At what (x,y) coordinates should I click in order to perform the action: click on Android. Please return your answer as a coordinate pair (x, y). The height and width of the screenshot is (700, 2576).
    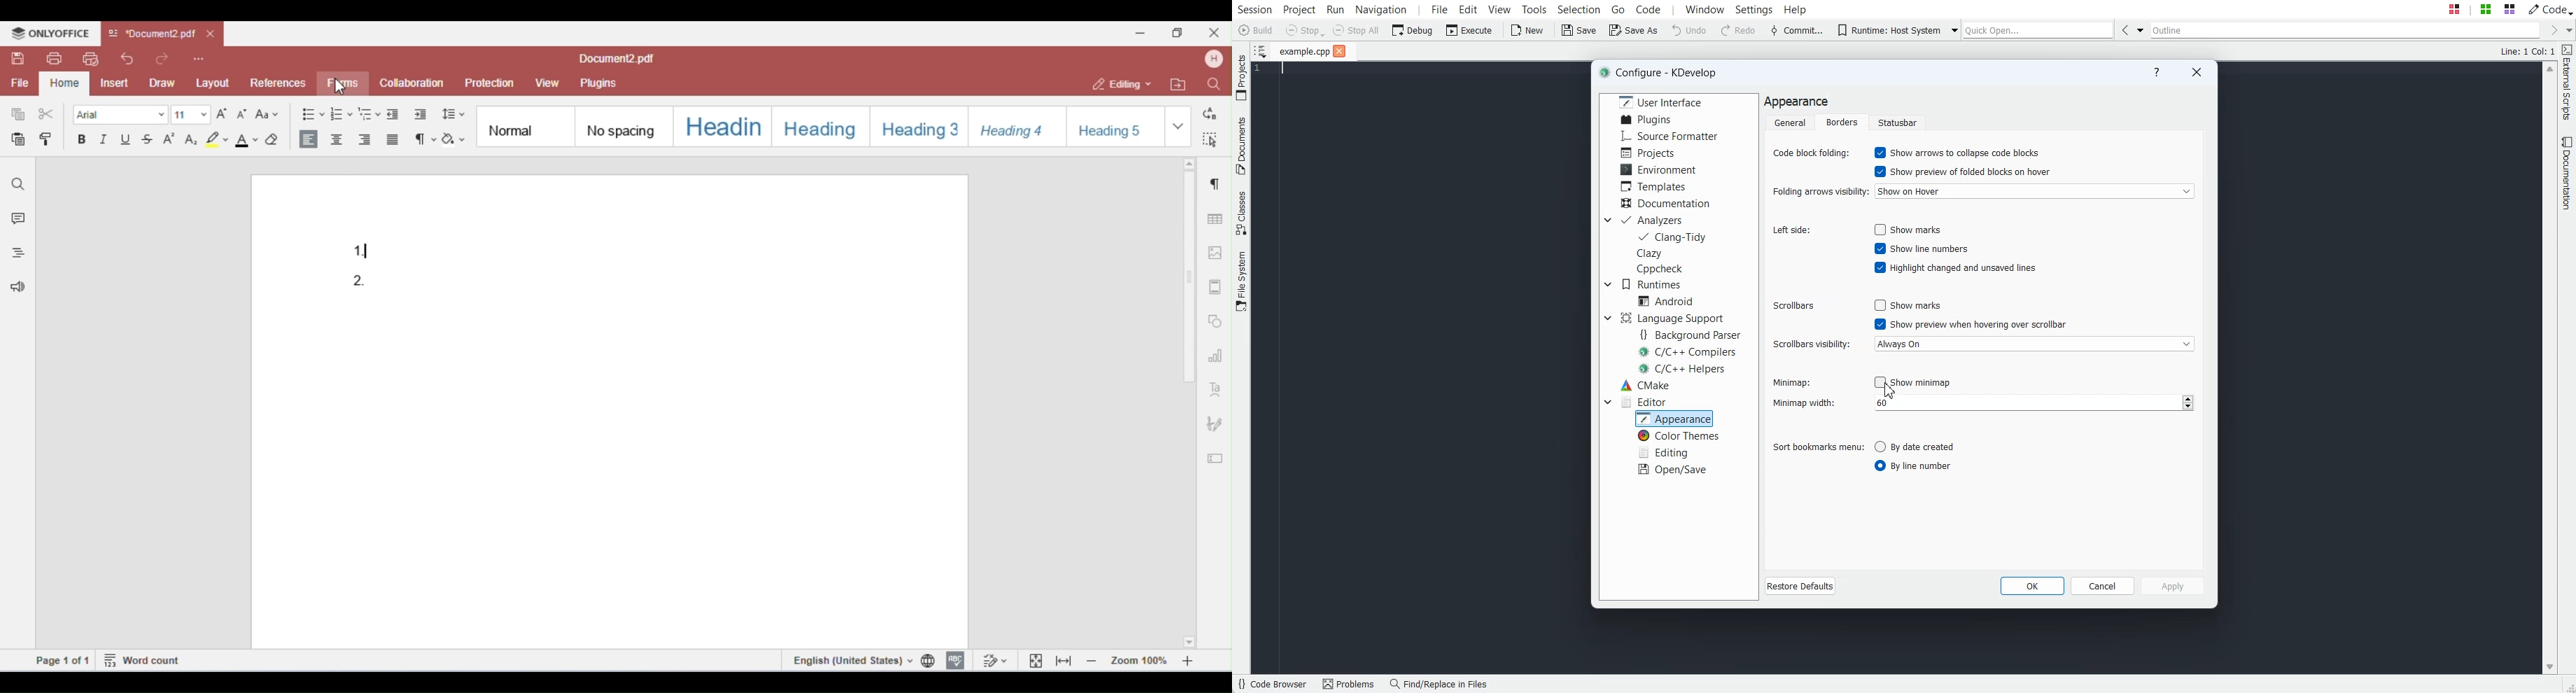
    Looking at the image, I should click on (1666, 301).